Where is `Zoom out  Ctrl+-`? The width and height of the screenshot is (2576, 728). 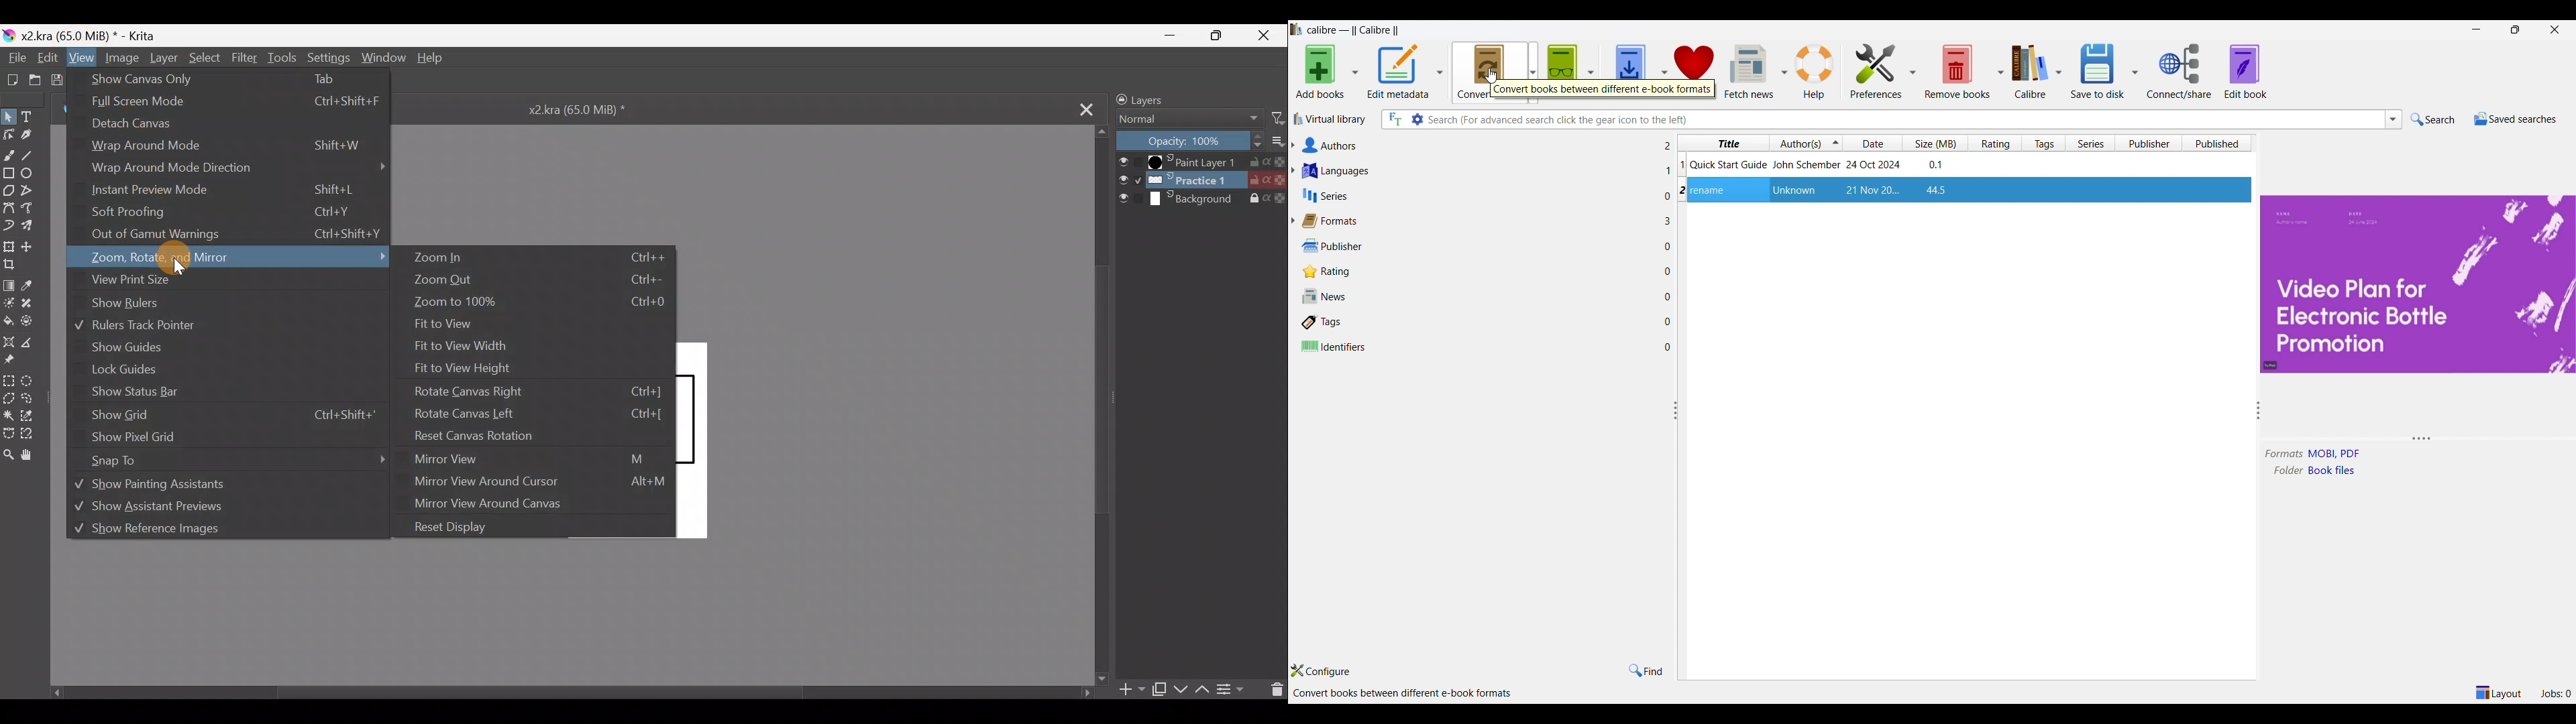 Zoom out  Ctrl+- is located at coordinates (536, 279).